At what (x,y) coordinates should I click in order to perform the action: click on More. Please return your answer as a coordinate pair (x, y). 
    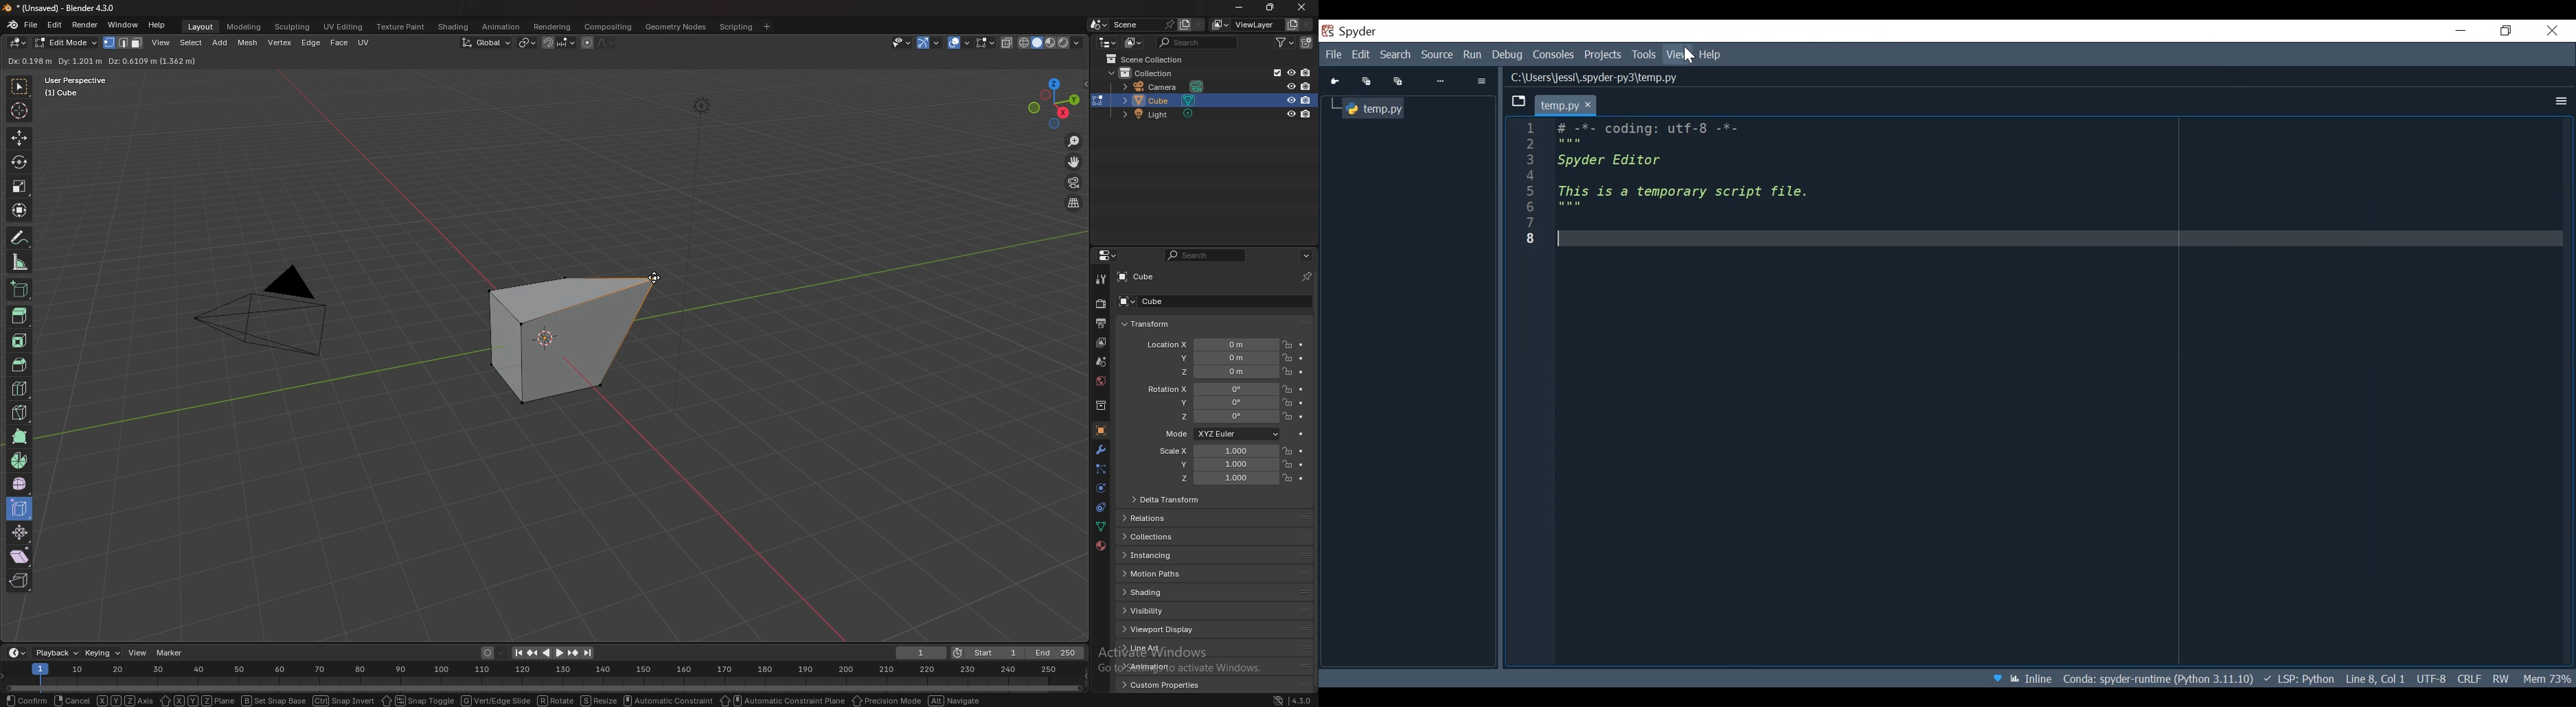
    Looking at the image, I should click on (1441, 81).